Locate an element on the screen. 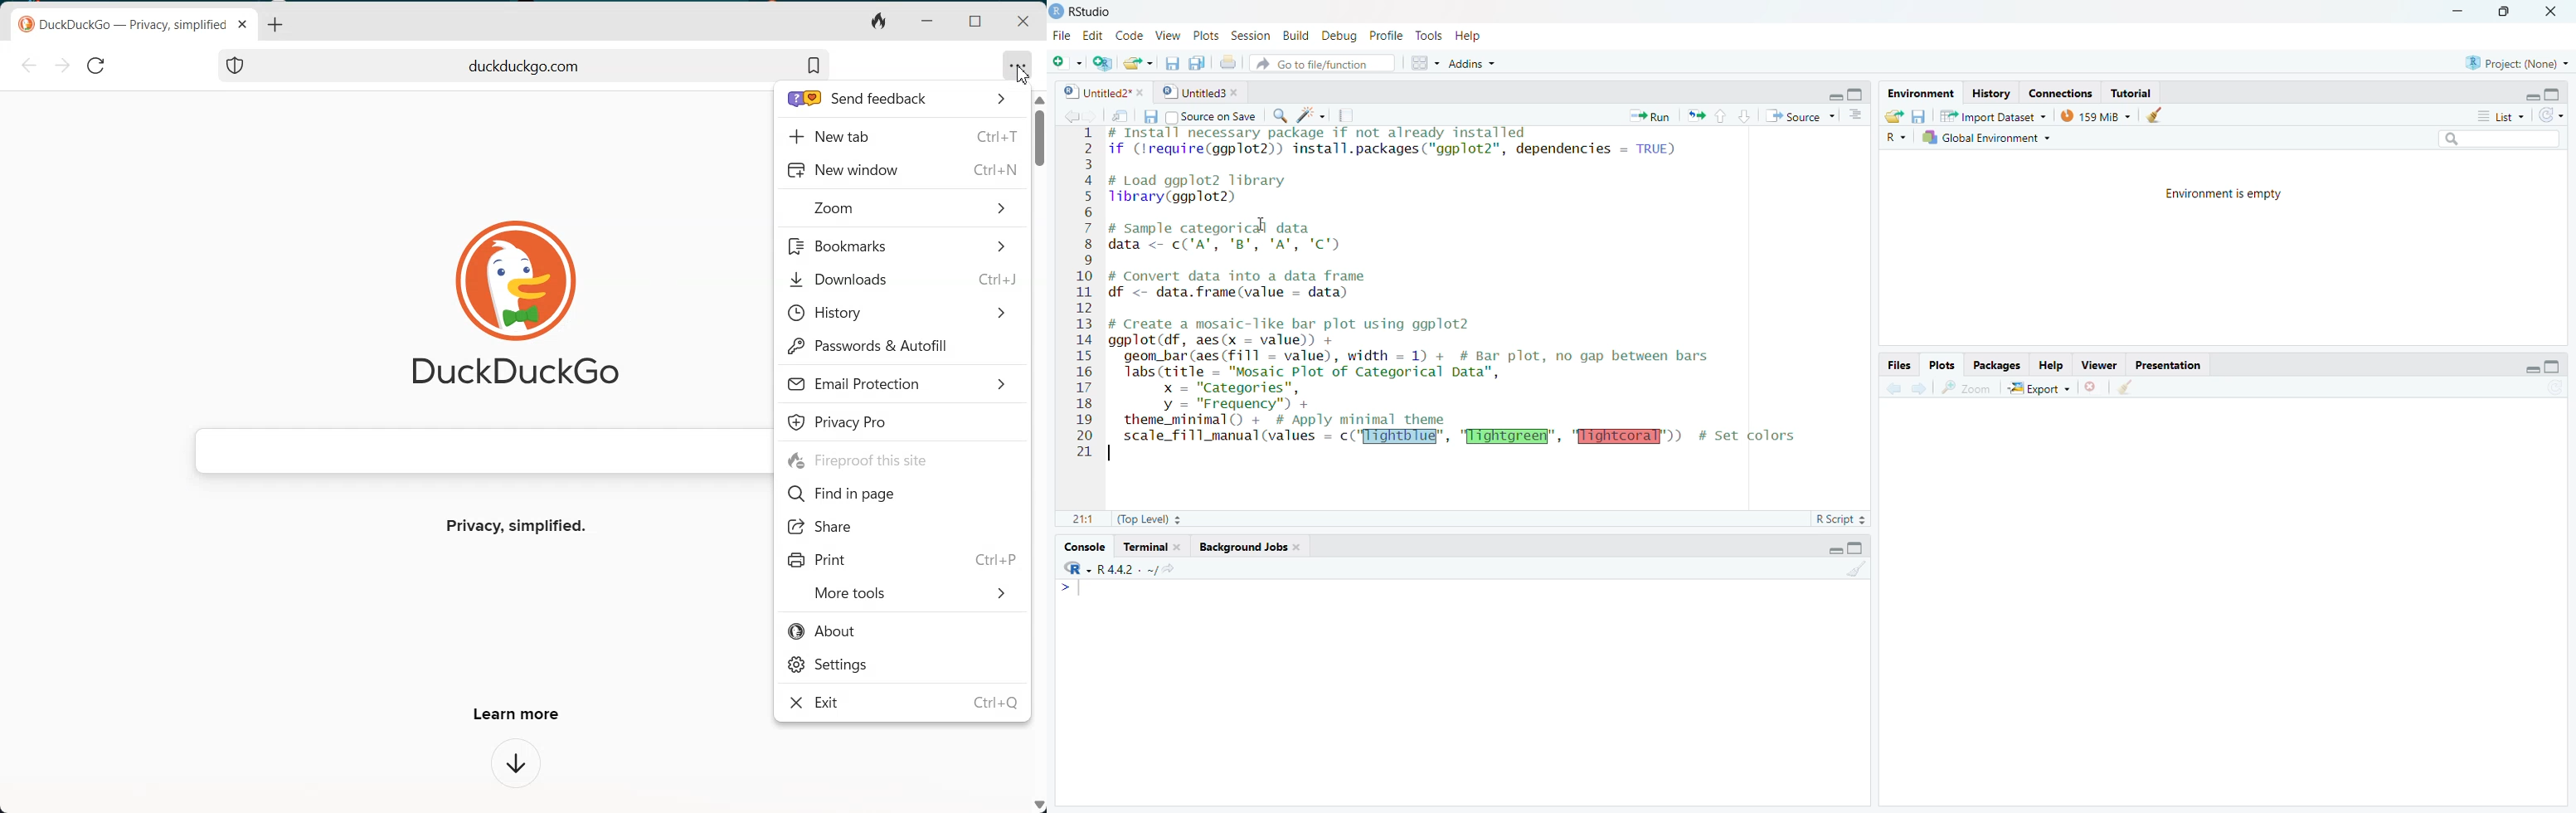 This screenshot has height=840, width=2576. About is located at coordinates (902, 630).